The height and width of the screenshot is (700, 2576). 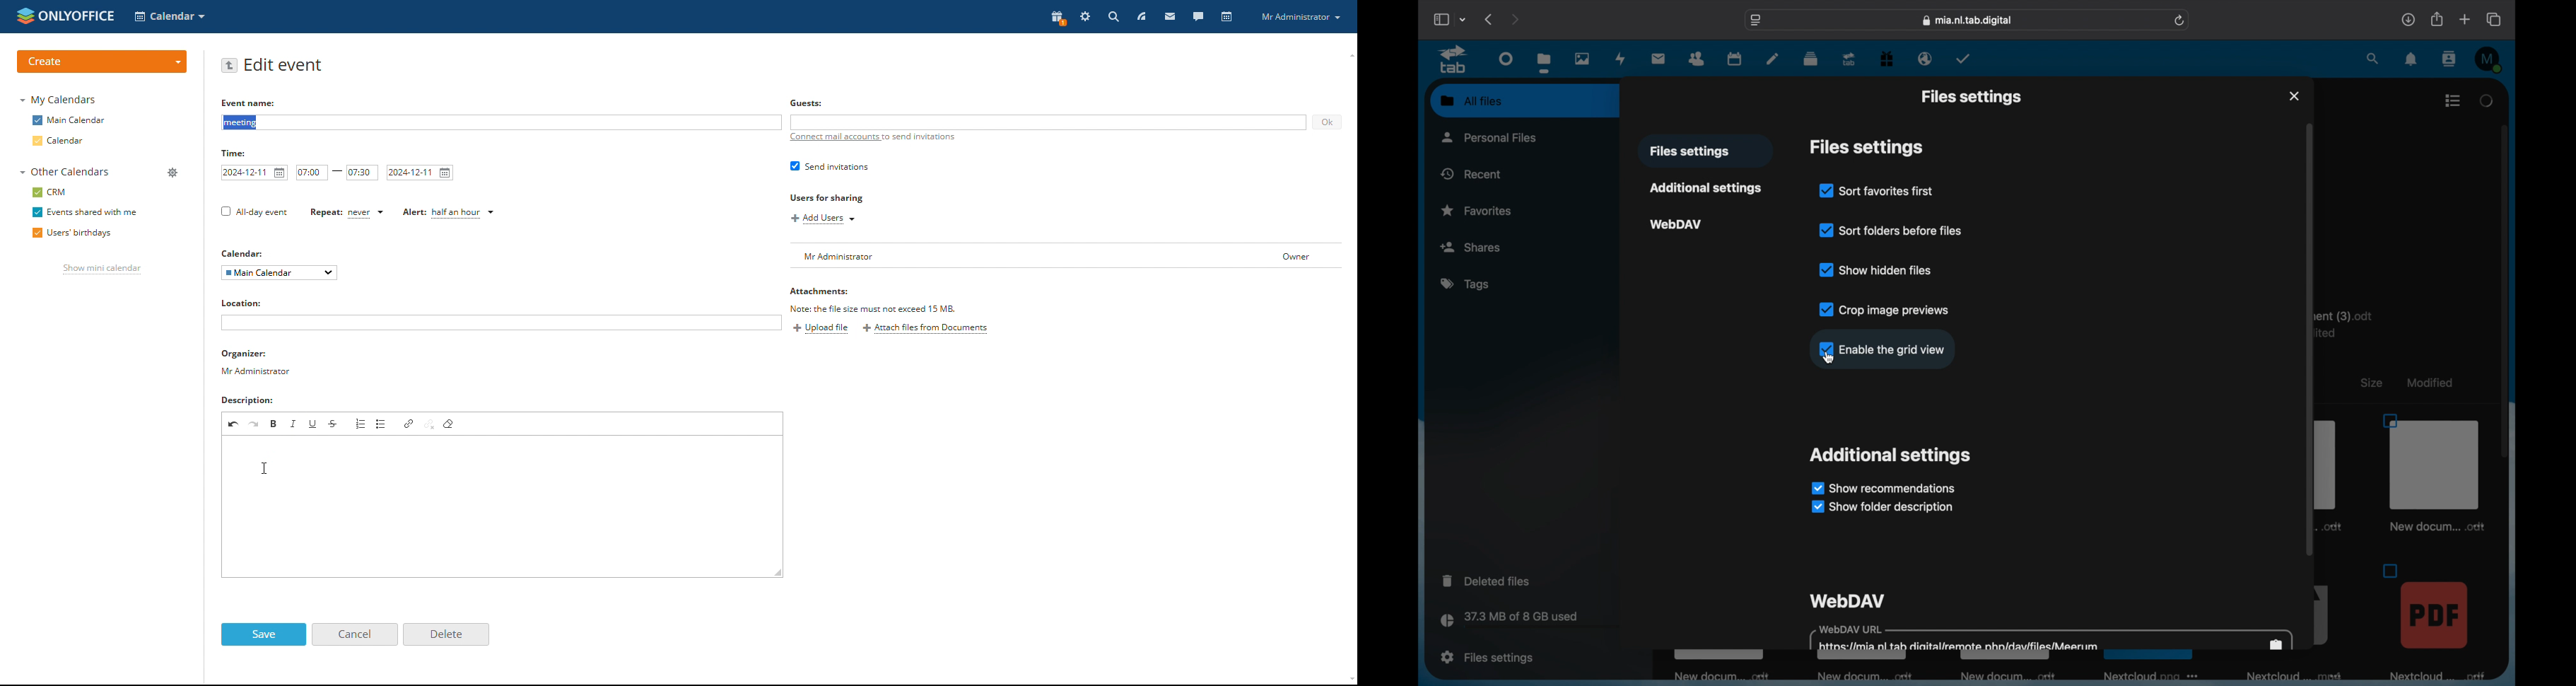 What do you see at coordinates (362, 172) in the screenshot?
I see `end time` at bounding box center [362, 172].